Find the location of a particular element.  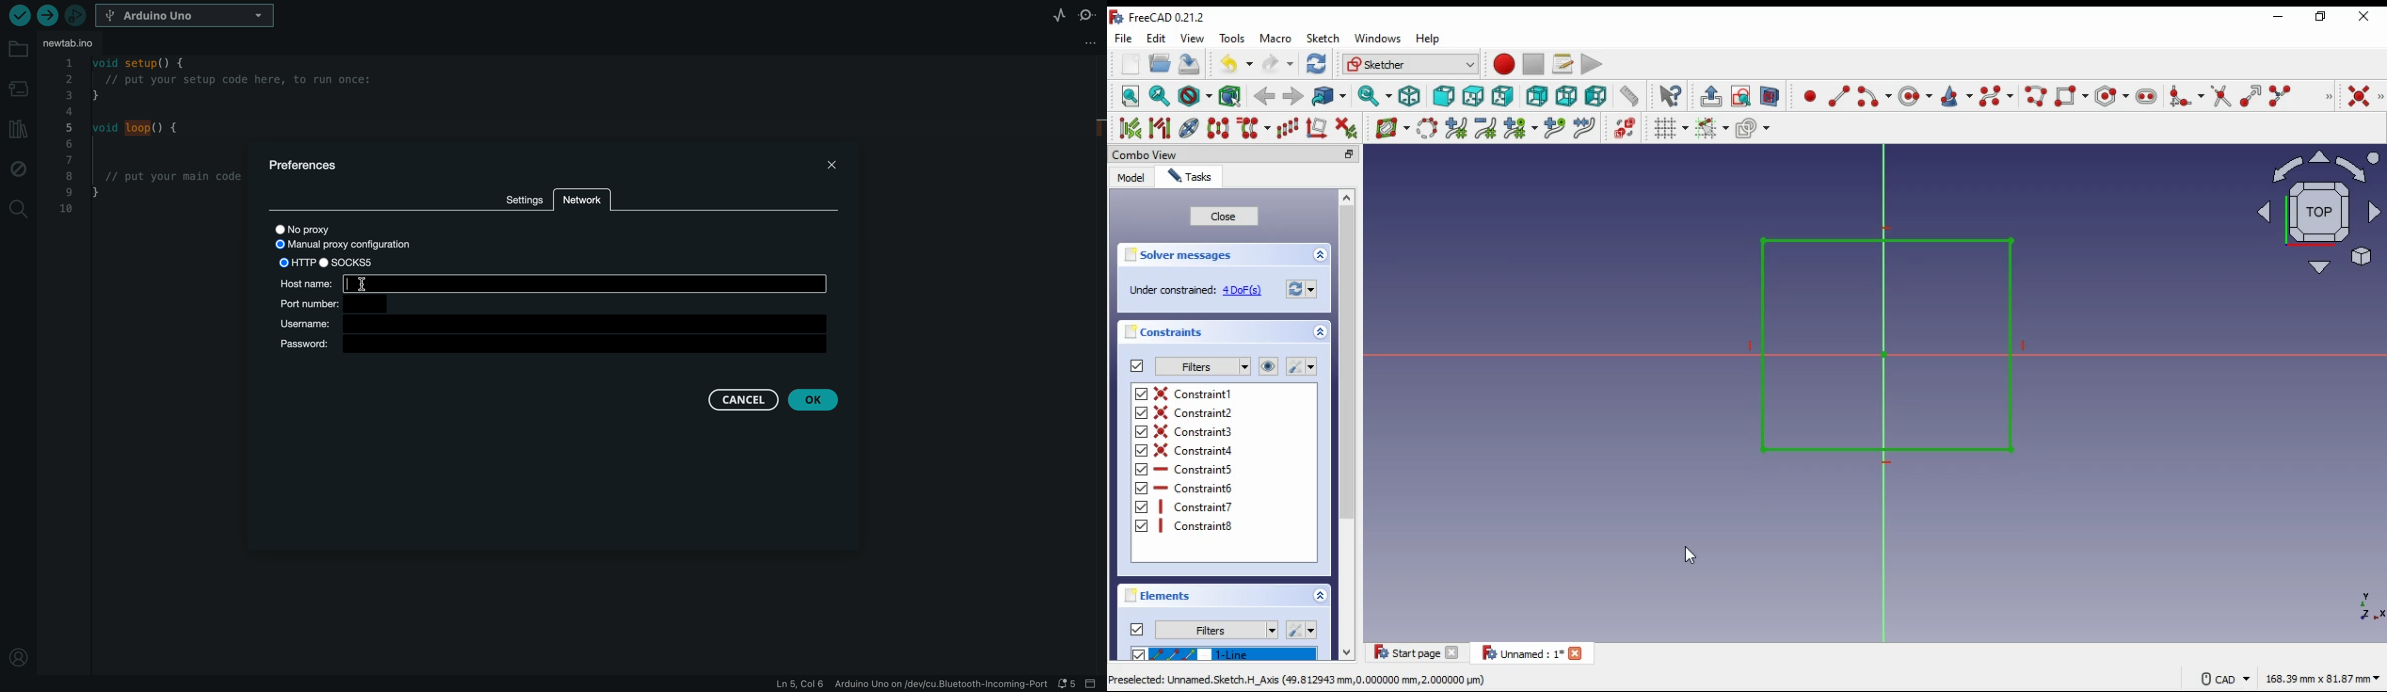

create rectangle is located at coordinates (2072, 95).